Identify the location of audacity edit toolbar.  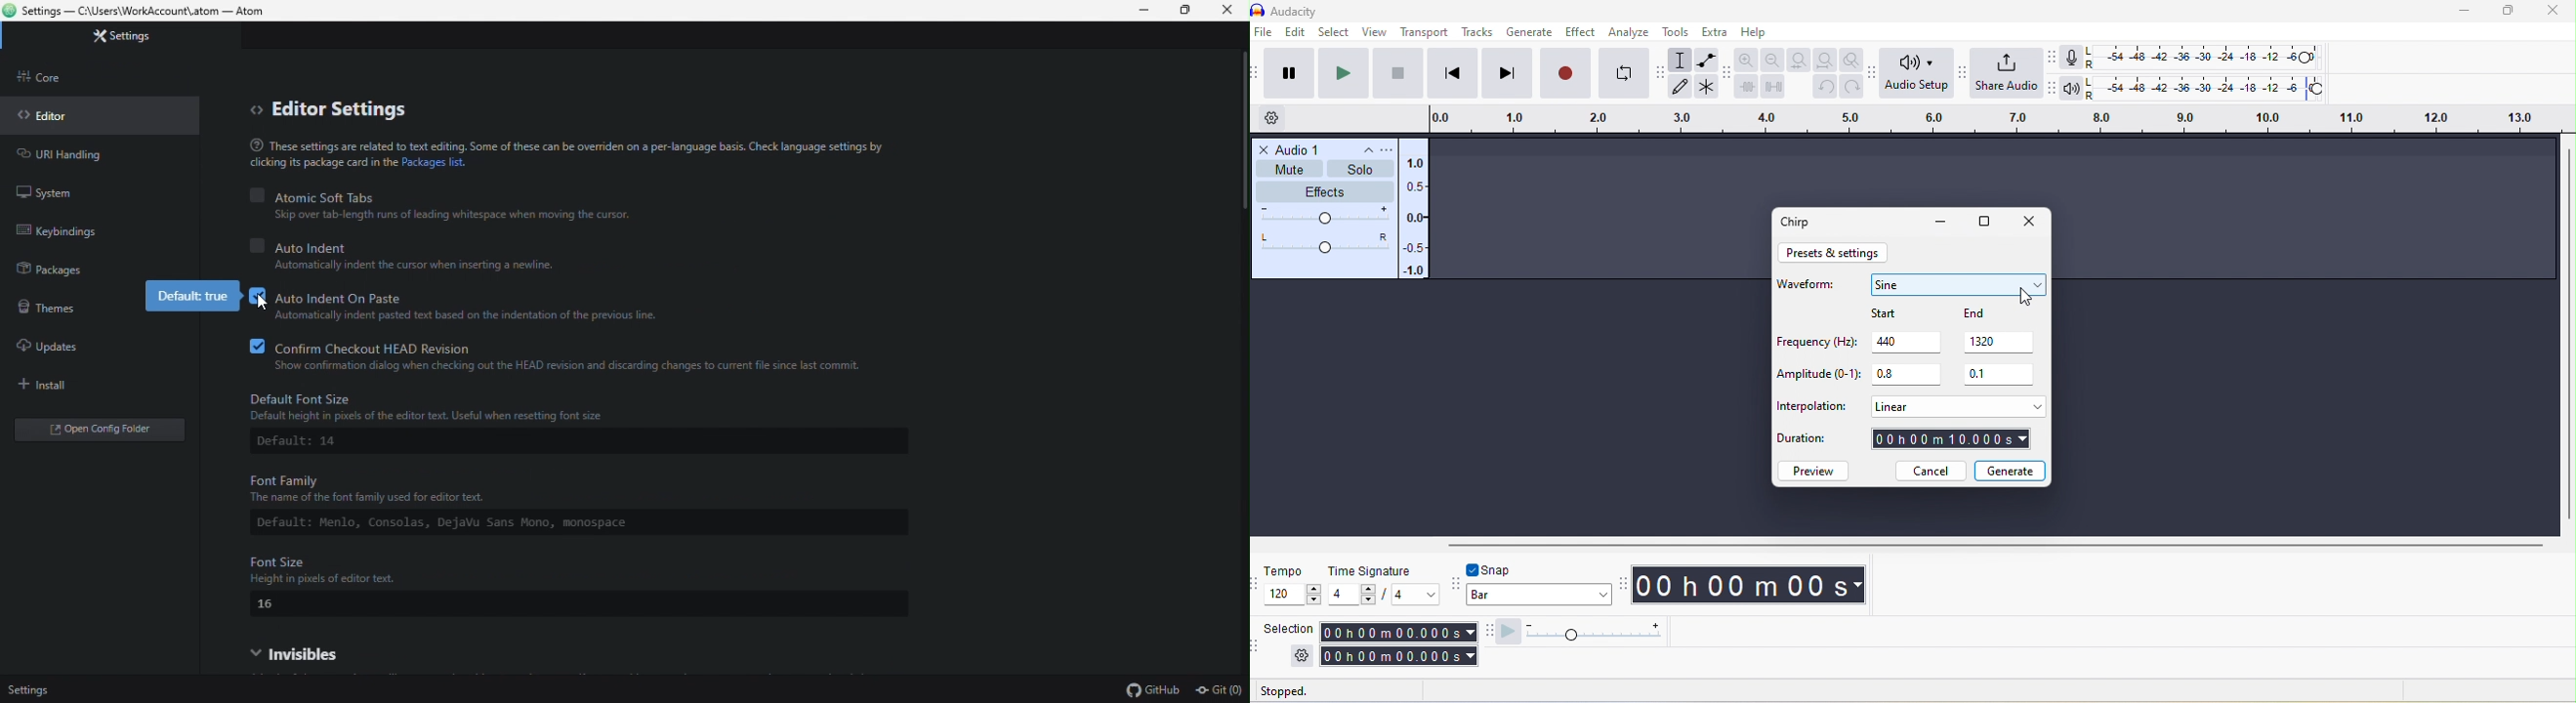
(1728, 72).